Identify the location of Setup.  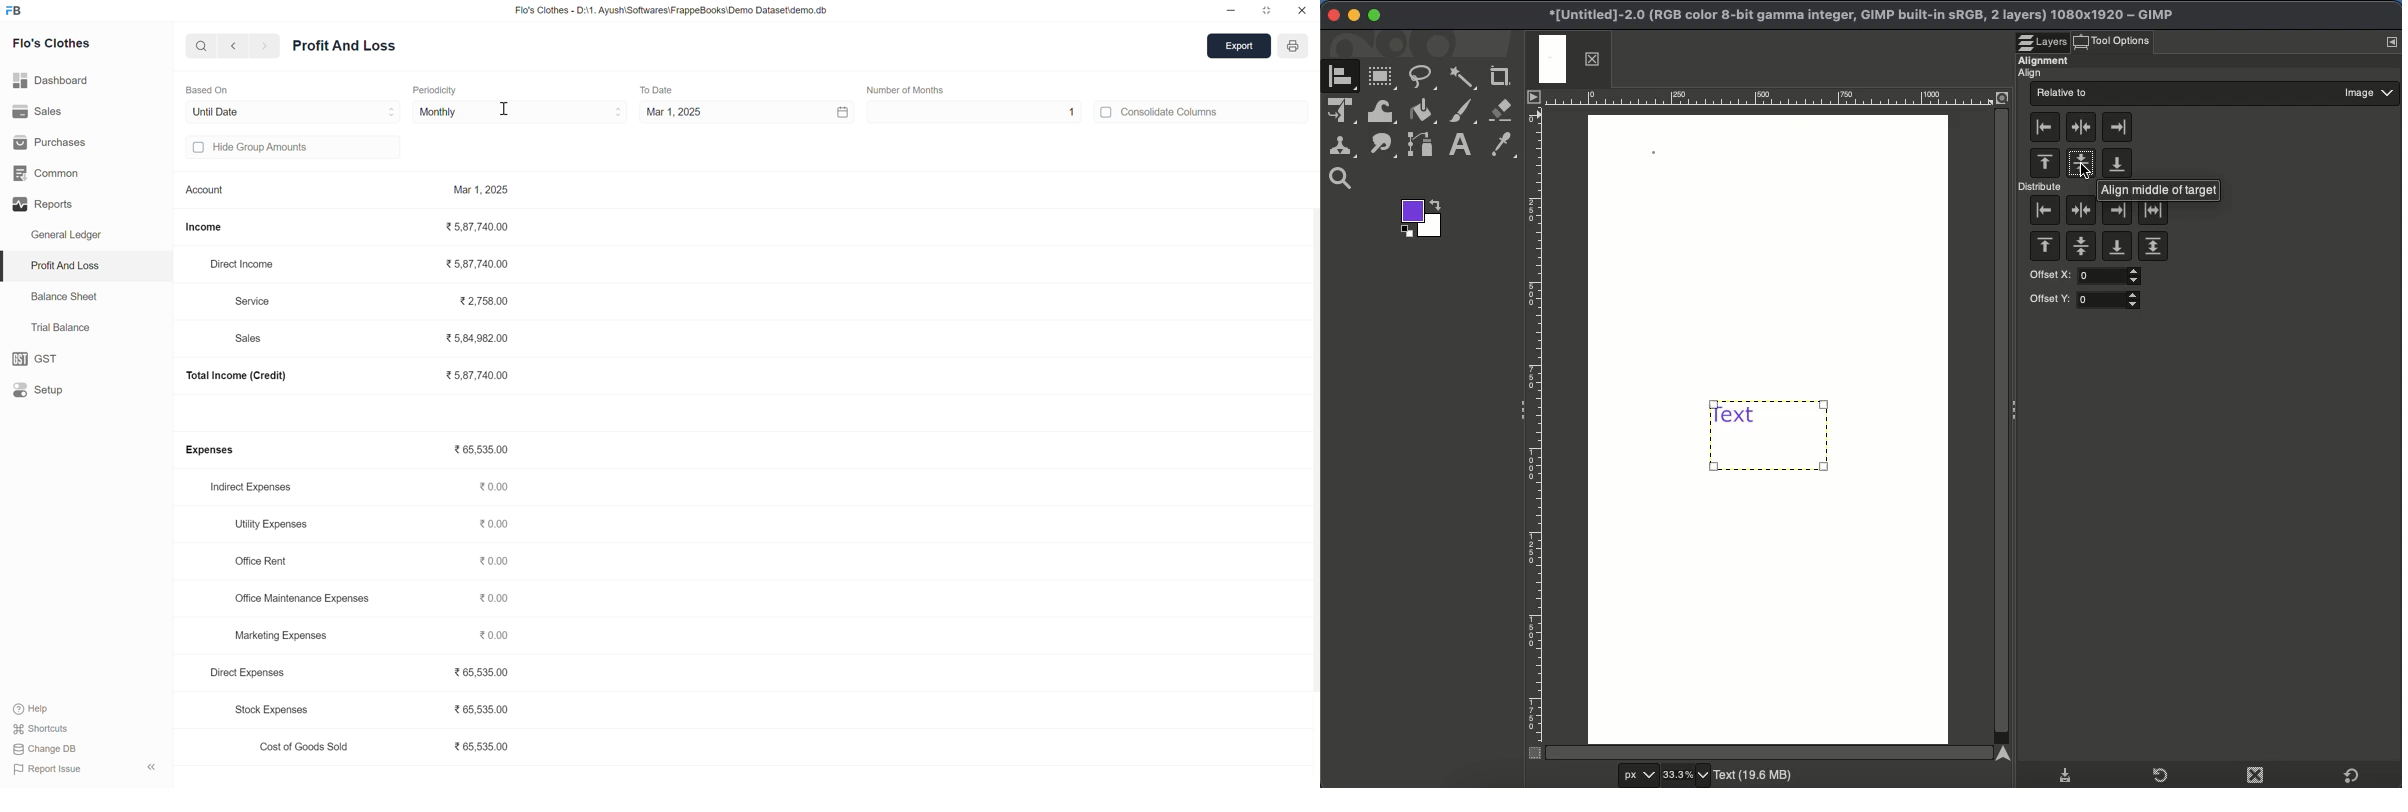
(44, 388).